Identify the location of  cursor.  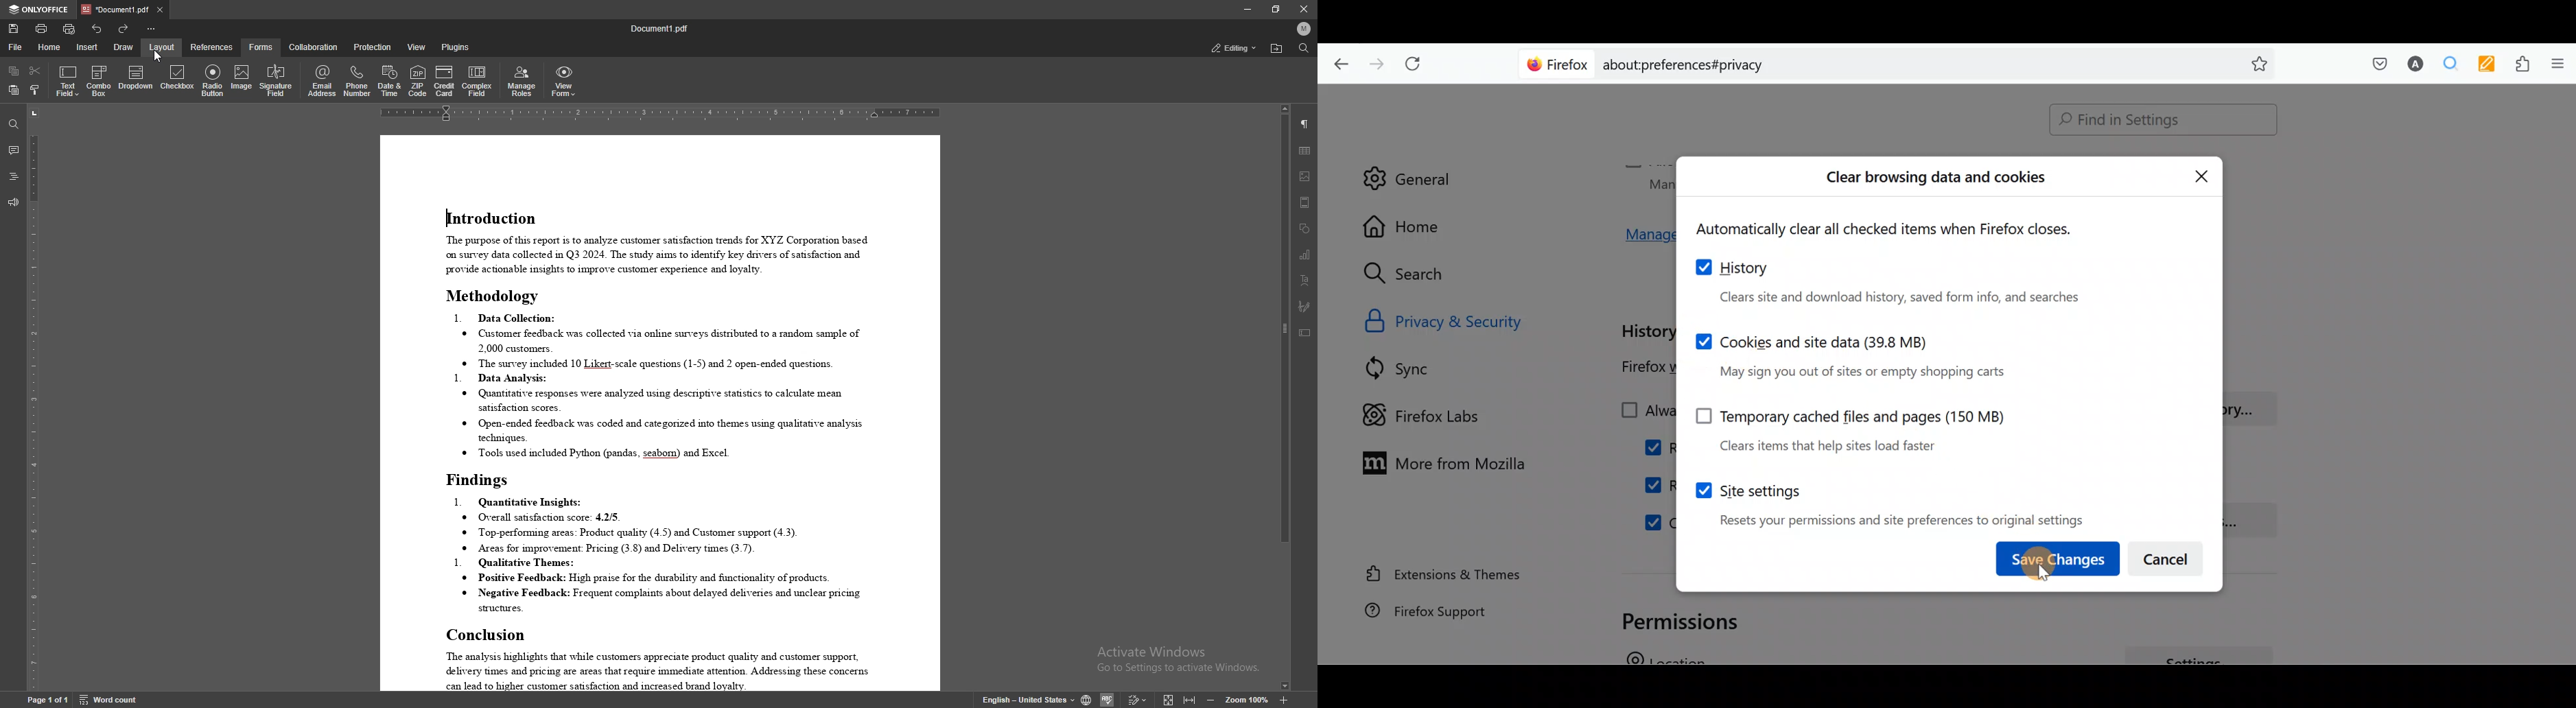
(160, 60).